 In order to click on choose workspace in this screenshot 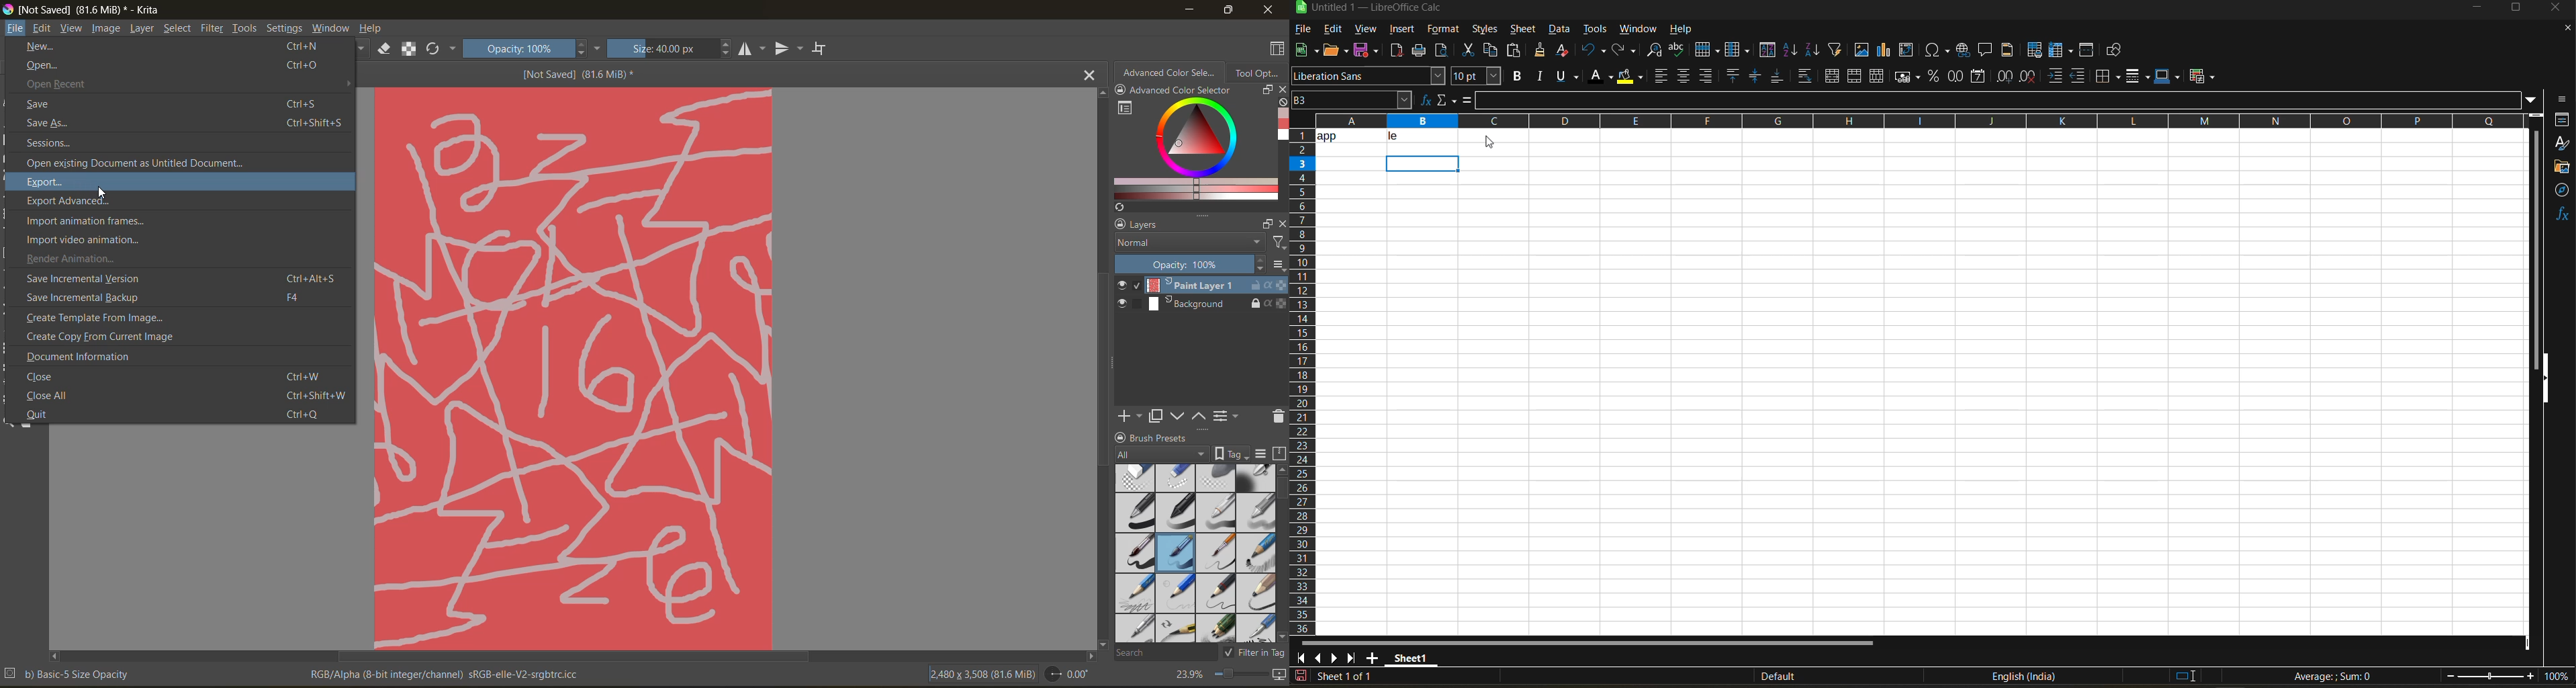, I will do `click(1274, 50)`.